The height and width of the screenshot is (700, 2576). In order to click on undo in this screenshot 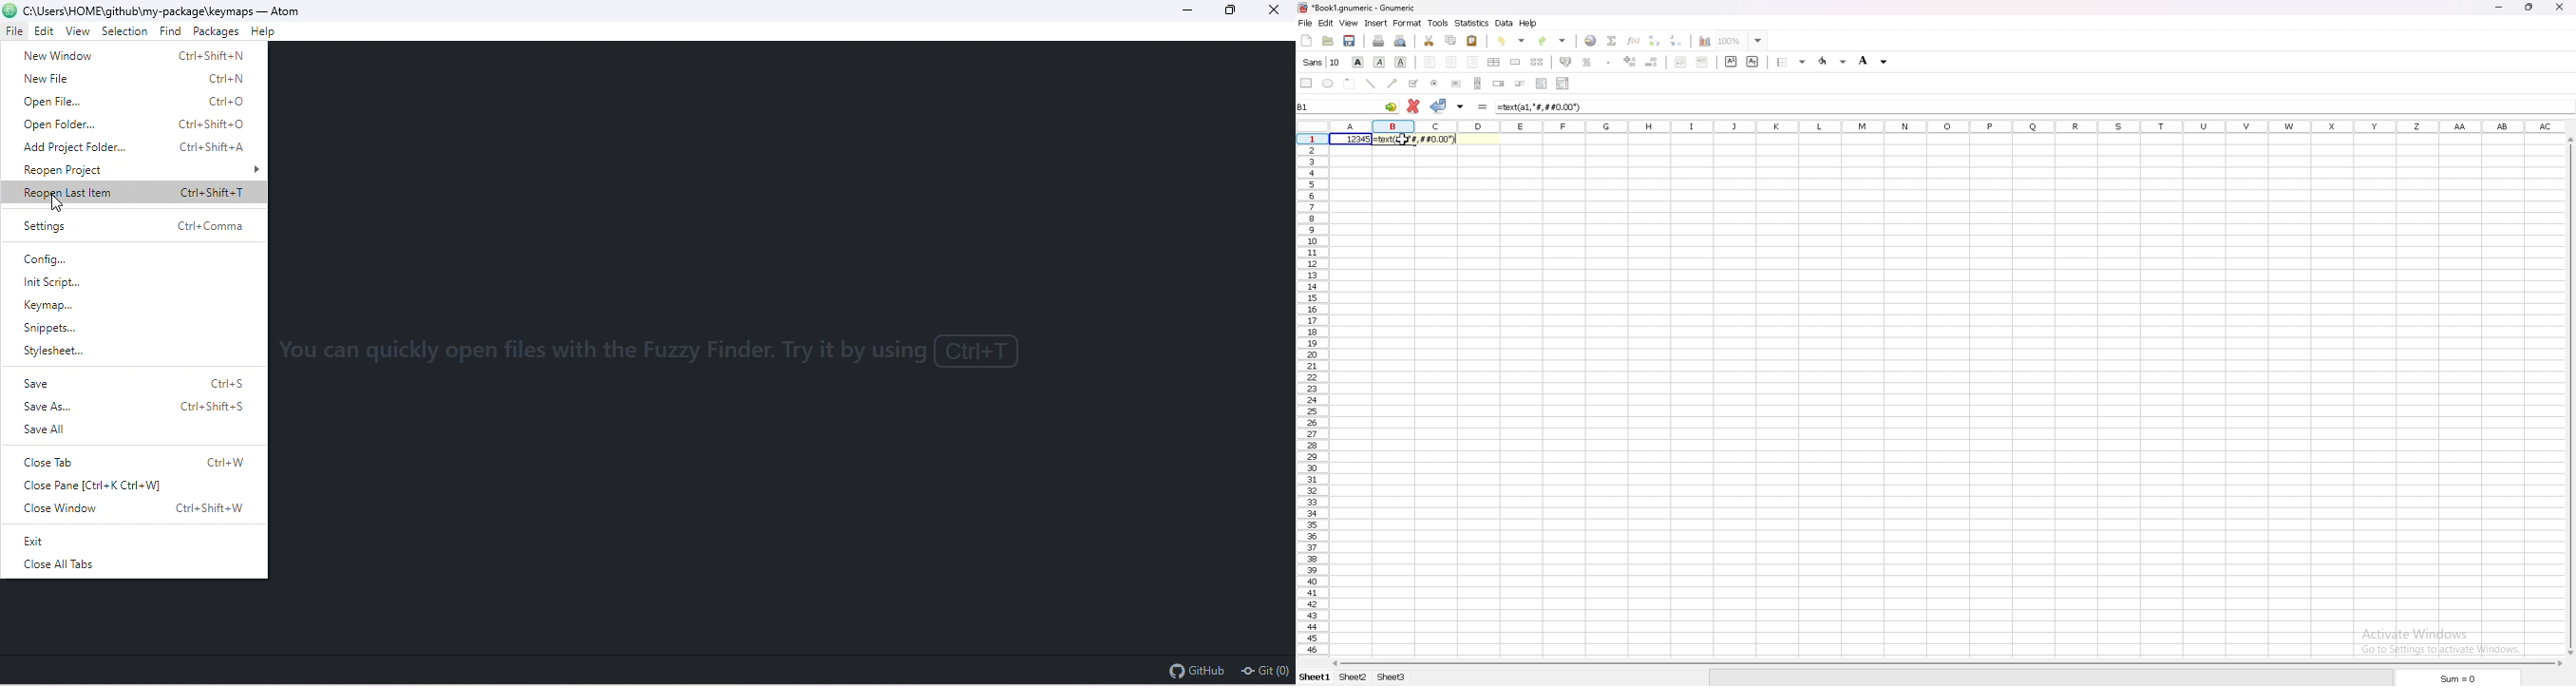, I will do `click(1511, 40)`.